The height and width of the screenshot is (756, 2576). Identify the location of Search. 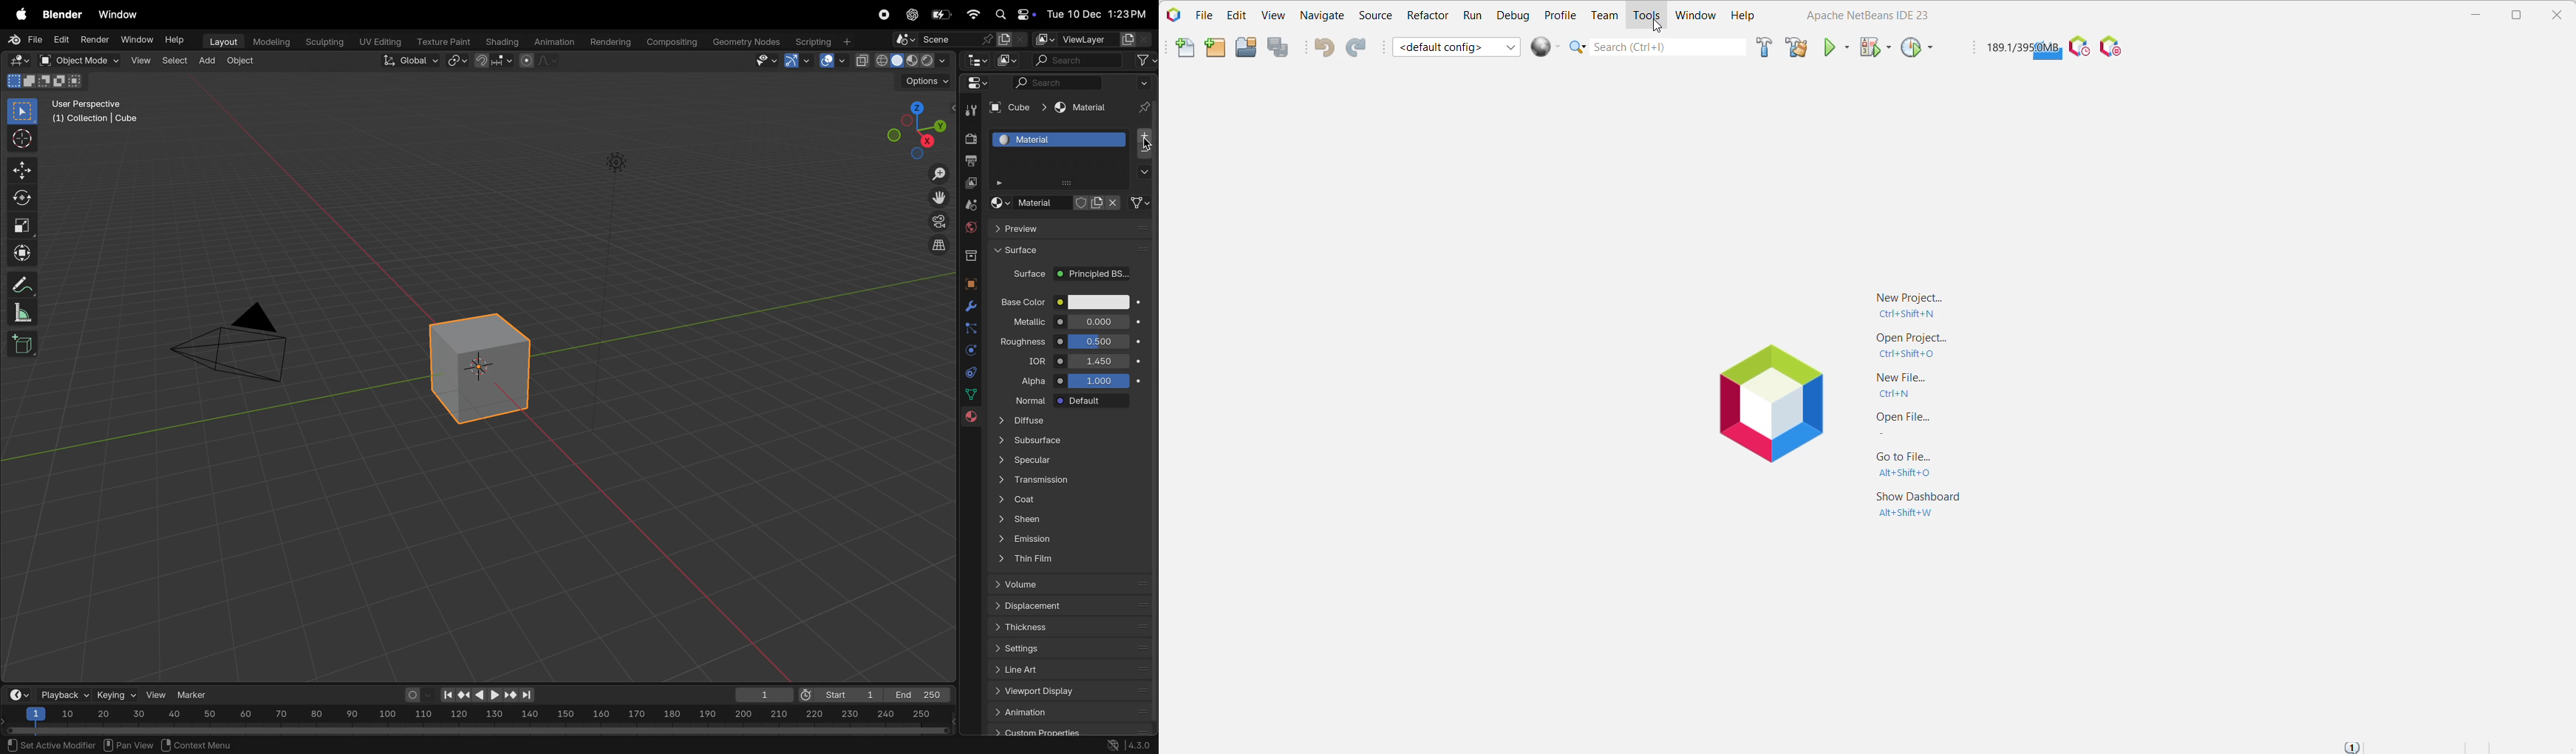
(1056, 82).